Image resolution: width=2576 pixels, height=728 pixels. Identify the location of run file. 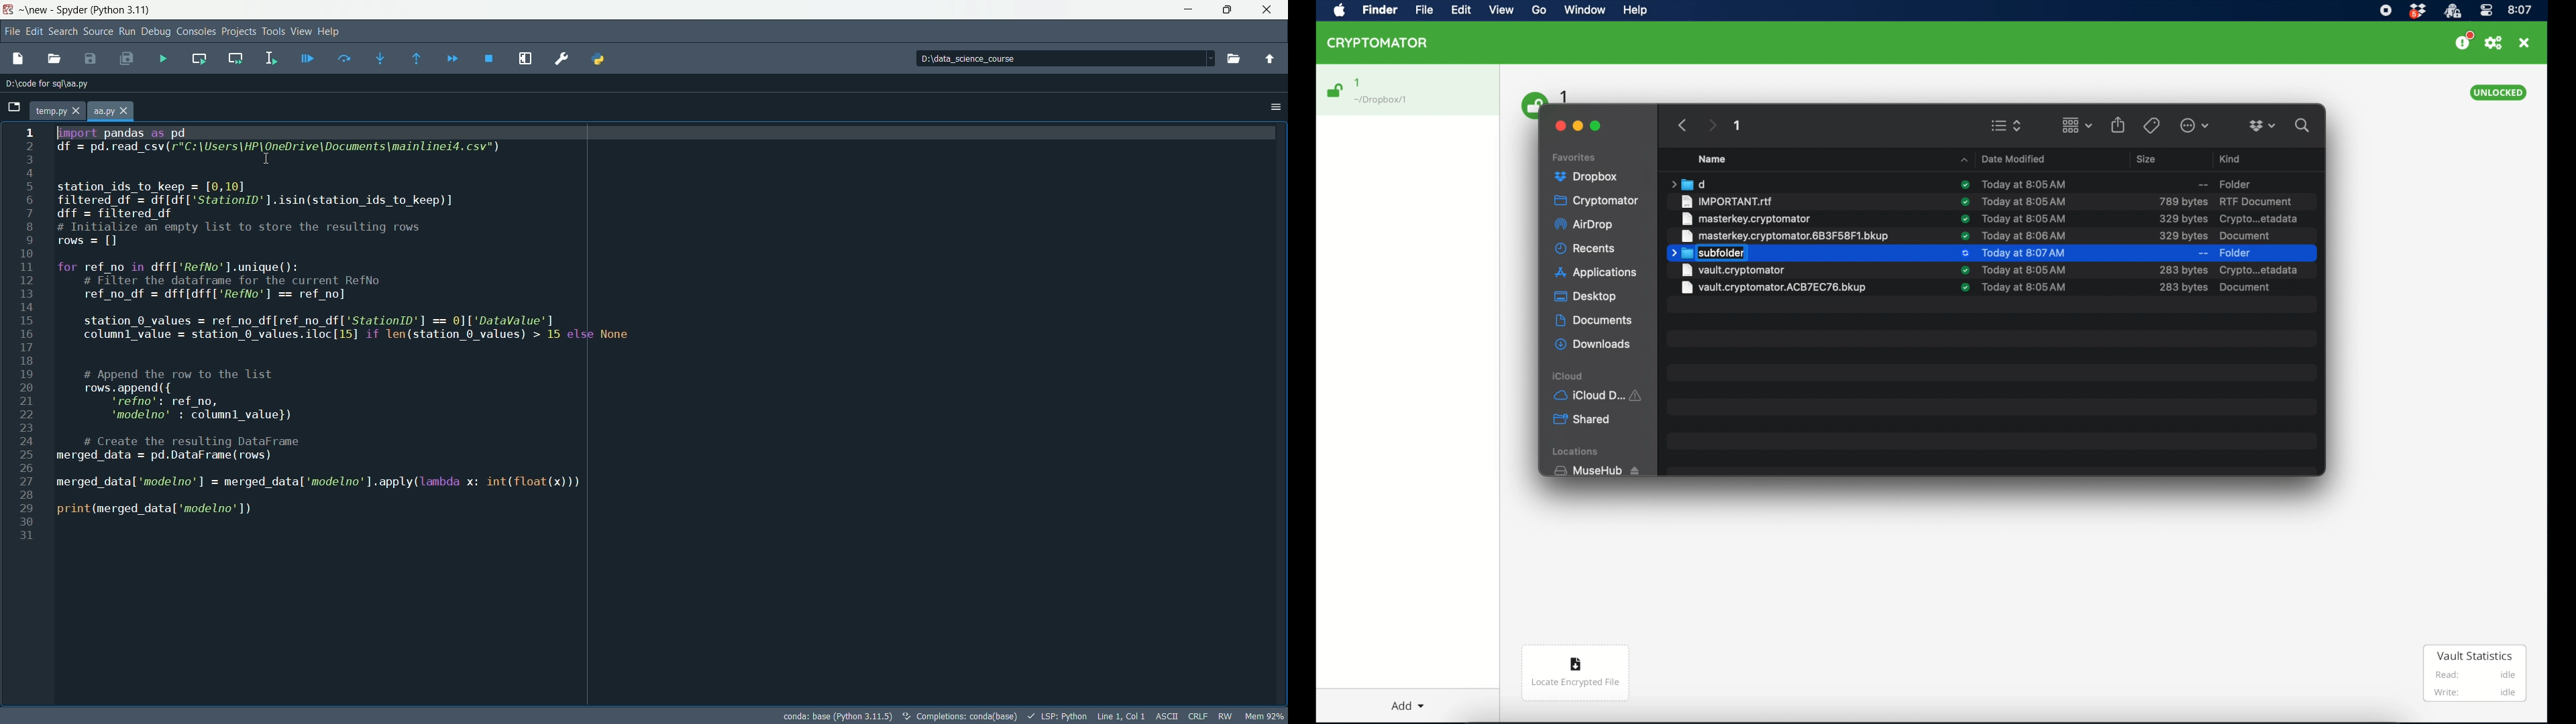
(163, 59).